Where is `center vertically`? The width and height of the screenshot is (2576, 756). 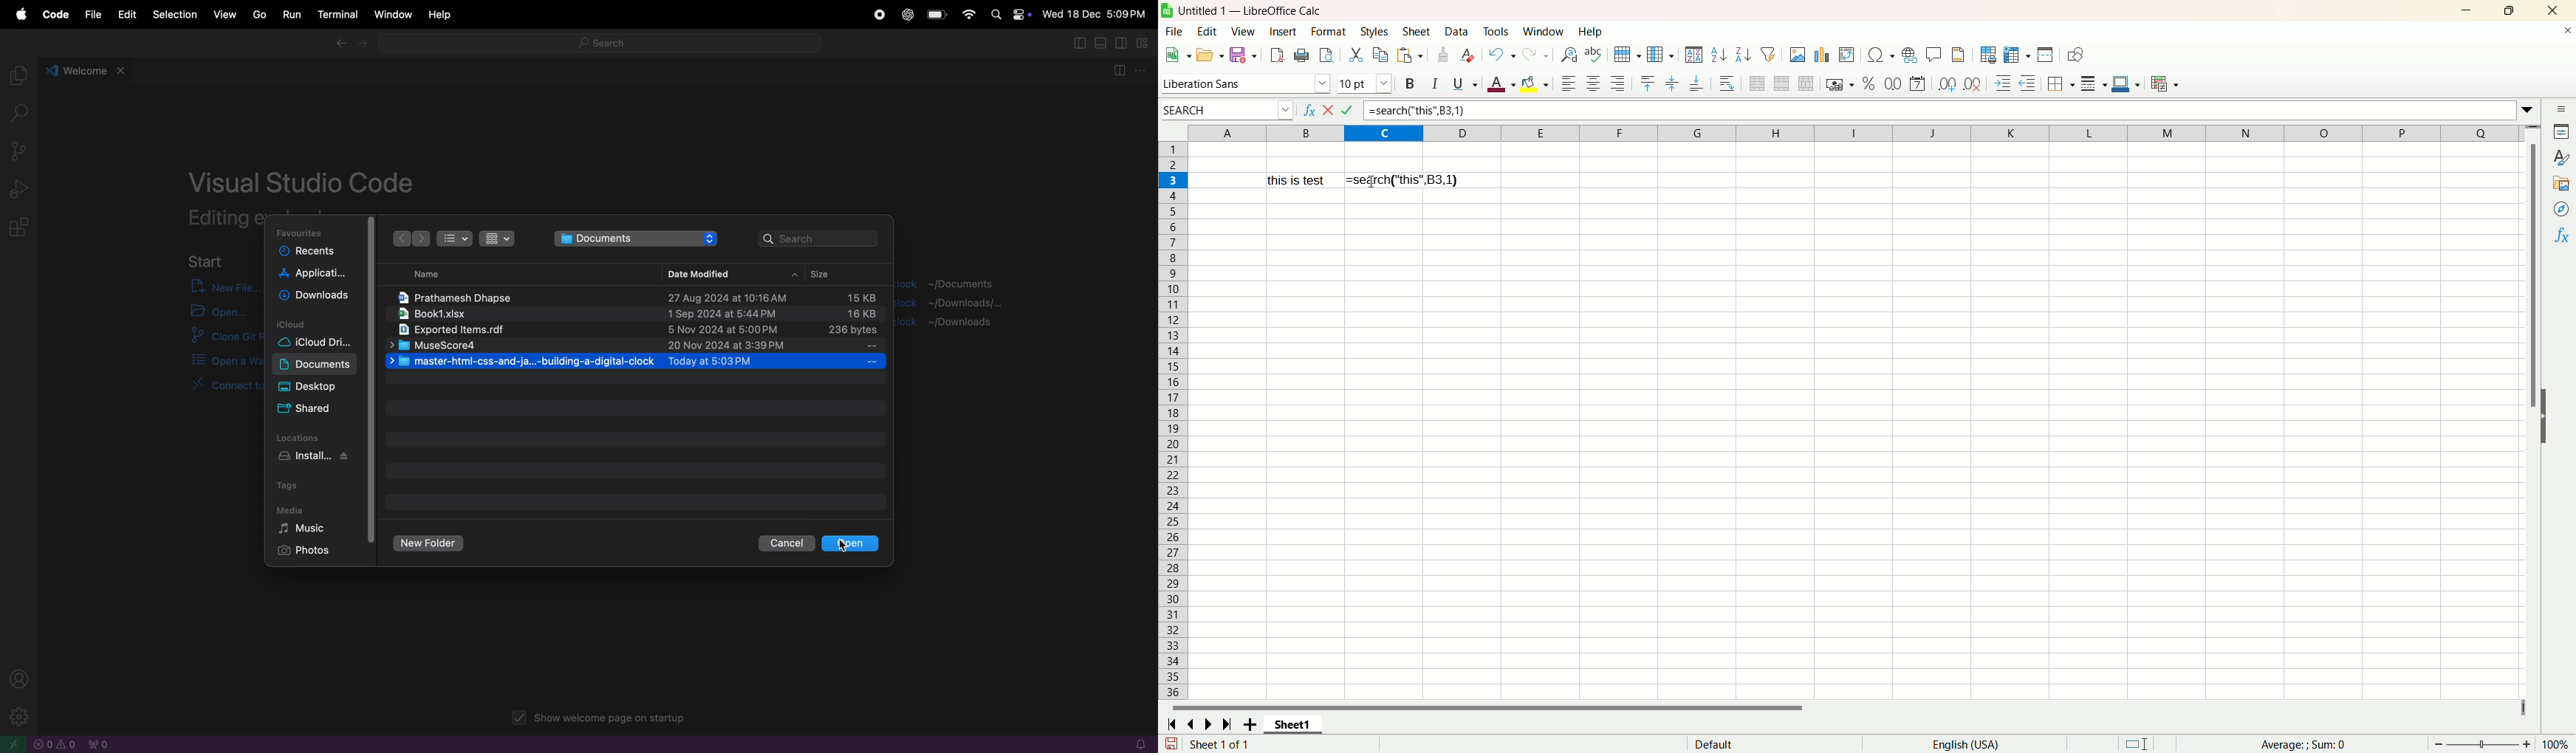
center vertically is located at coordinates (1671, 83).